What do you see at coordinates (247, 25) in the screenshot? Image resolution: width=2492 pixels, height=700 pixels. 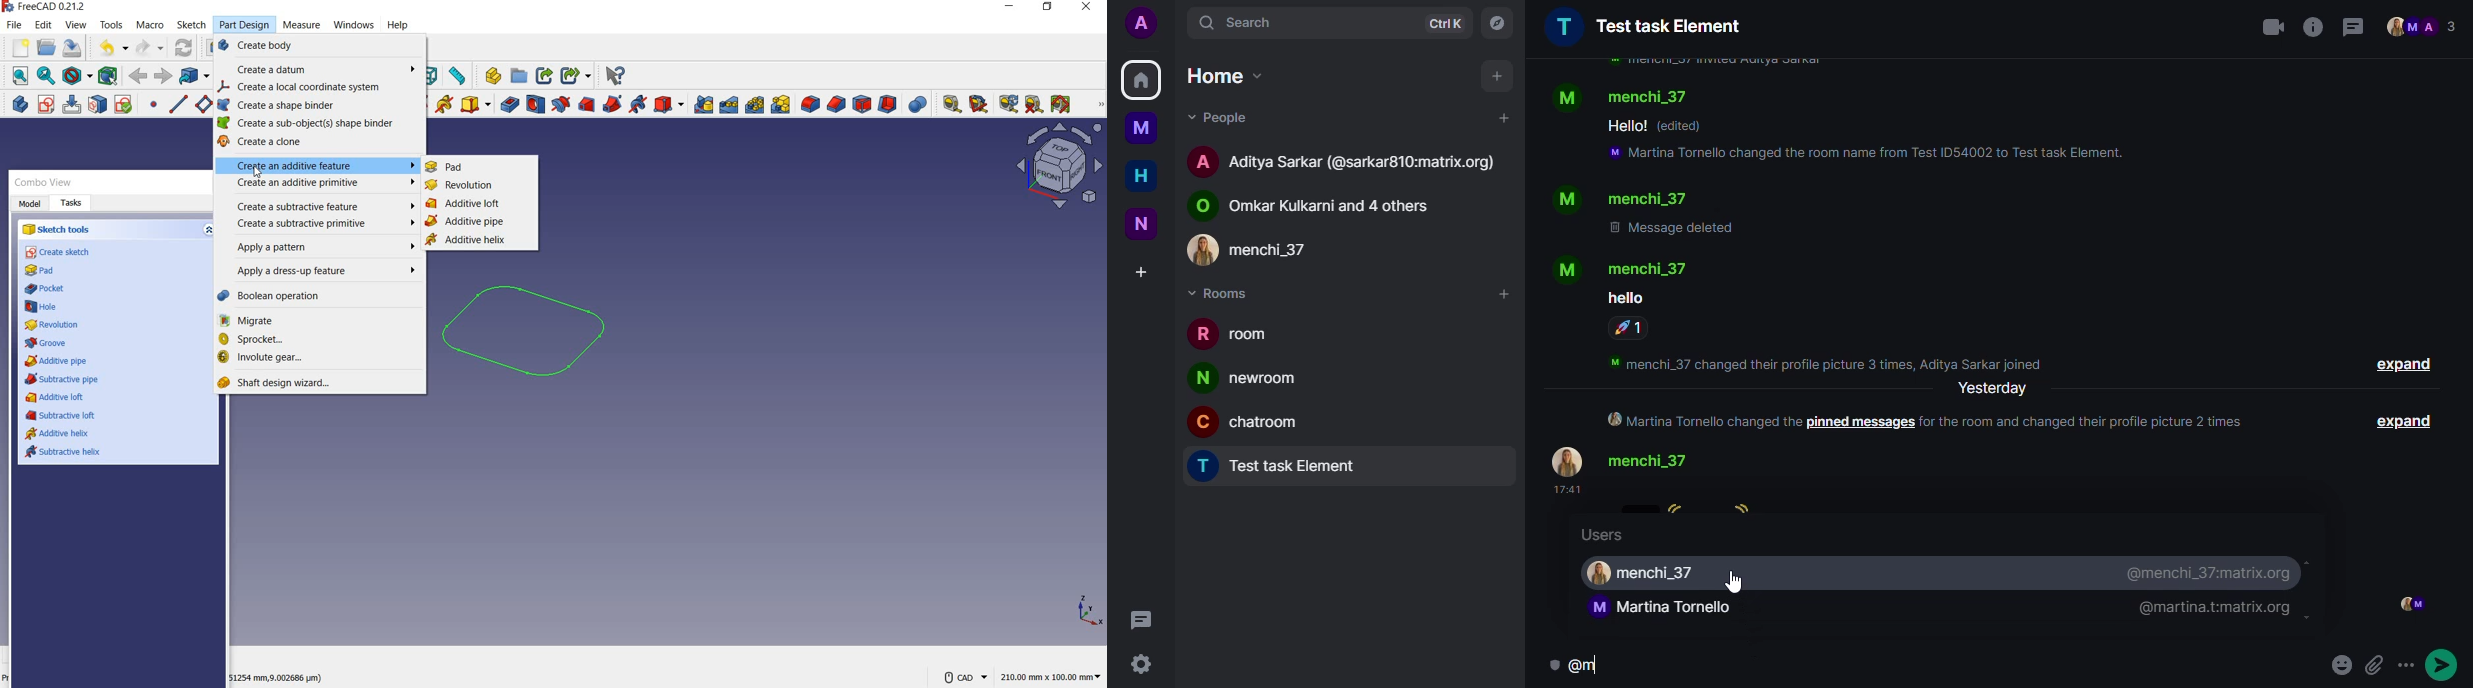 I see `Part Design` at bounding box center [247, 25].